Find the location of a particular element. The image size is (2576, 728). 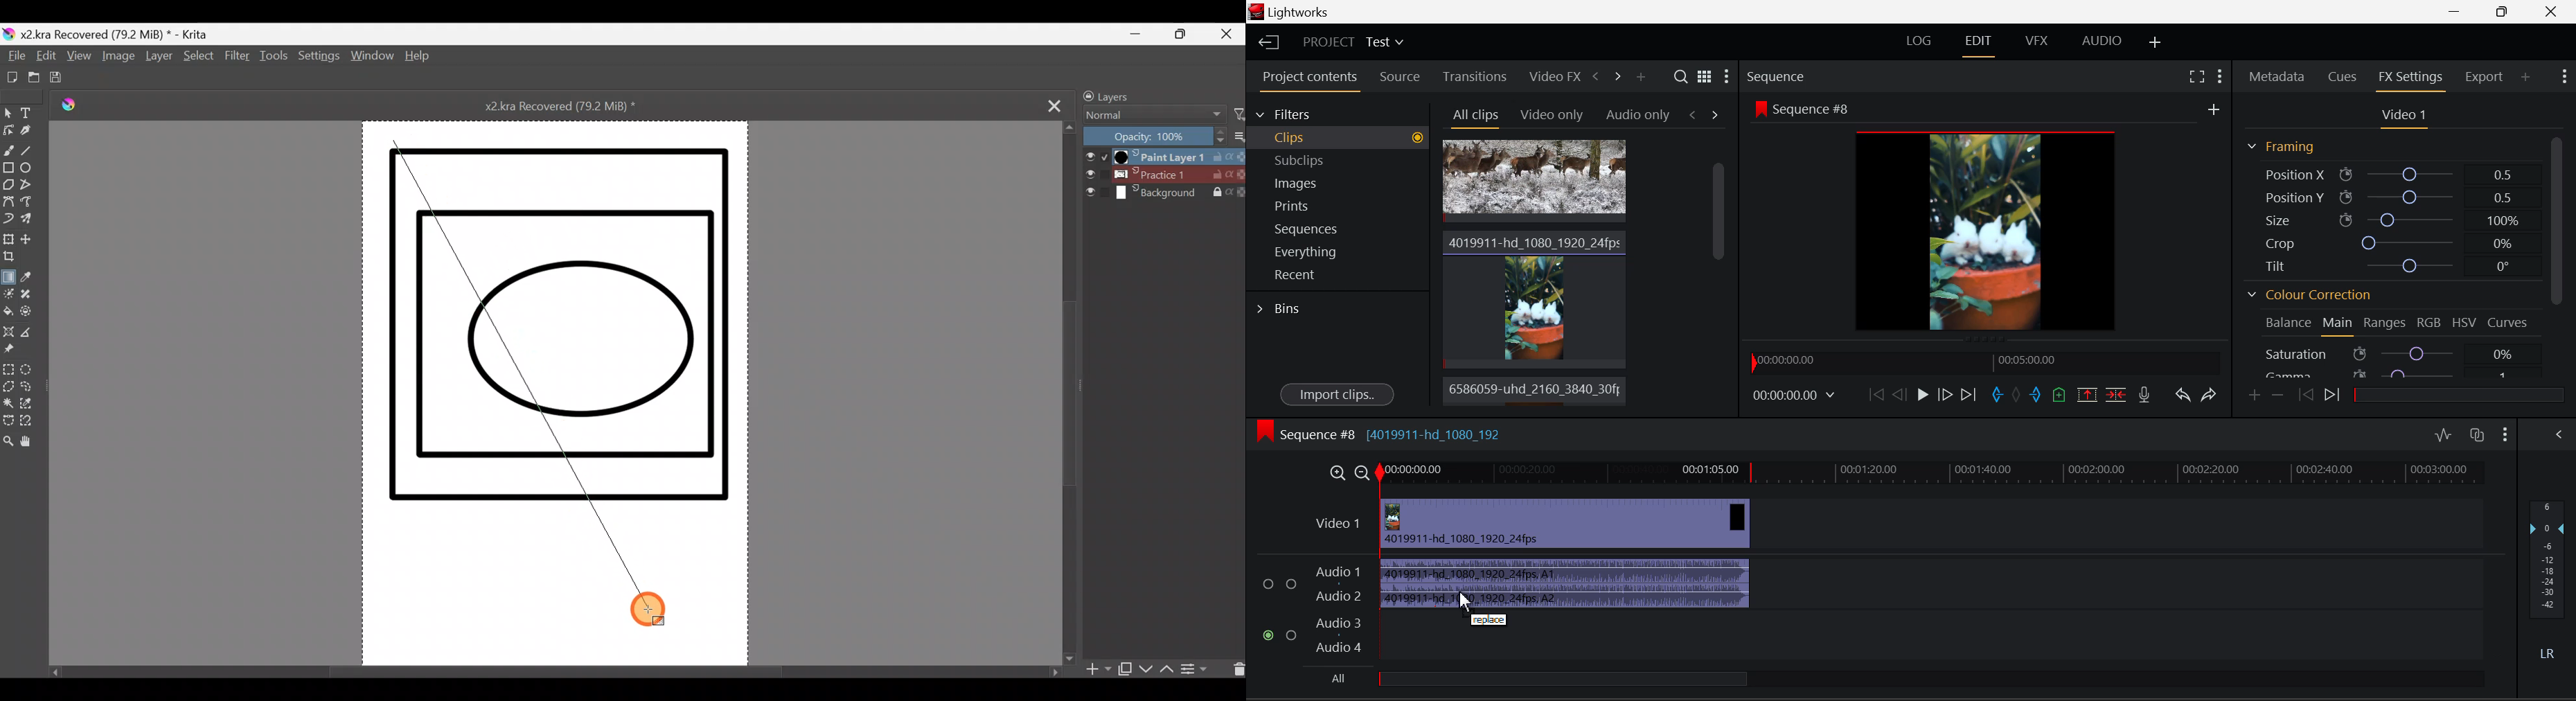

Gamma is located at coordinates (2399, 373).